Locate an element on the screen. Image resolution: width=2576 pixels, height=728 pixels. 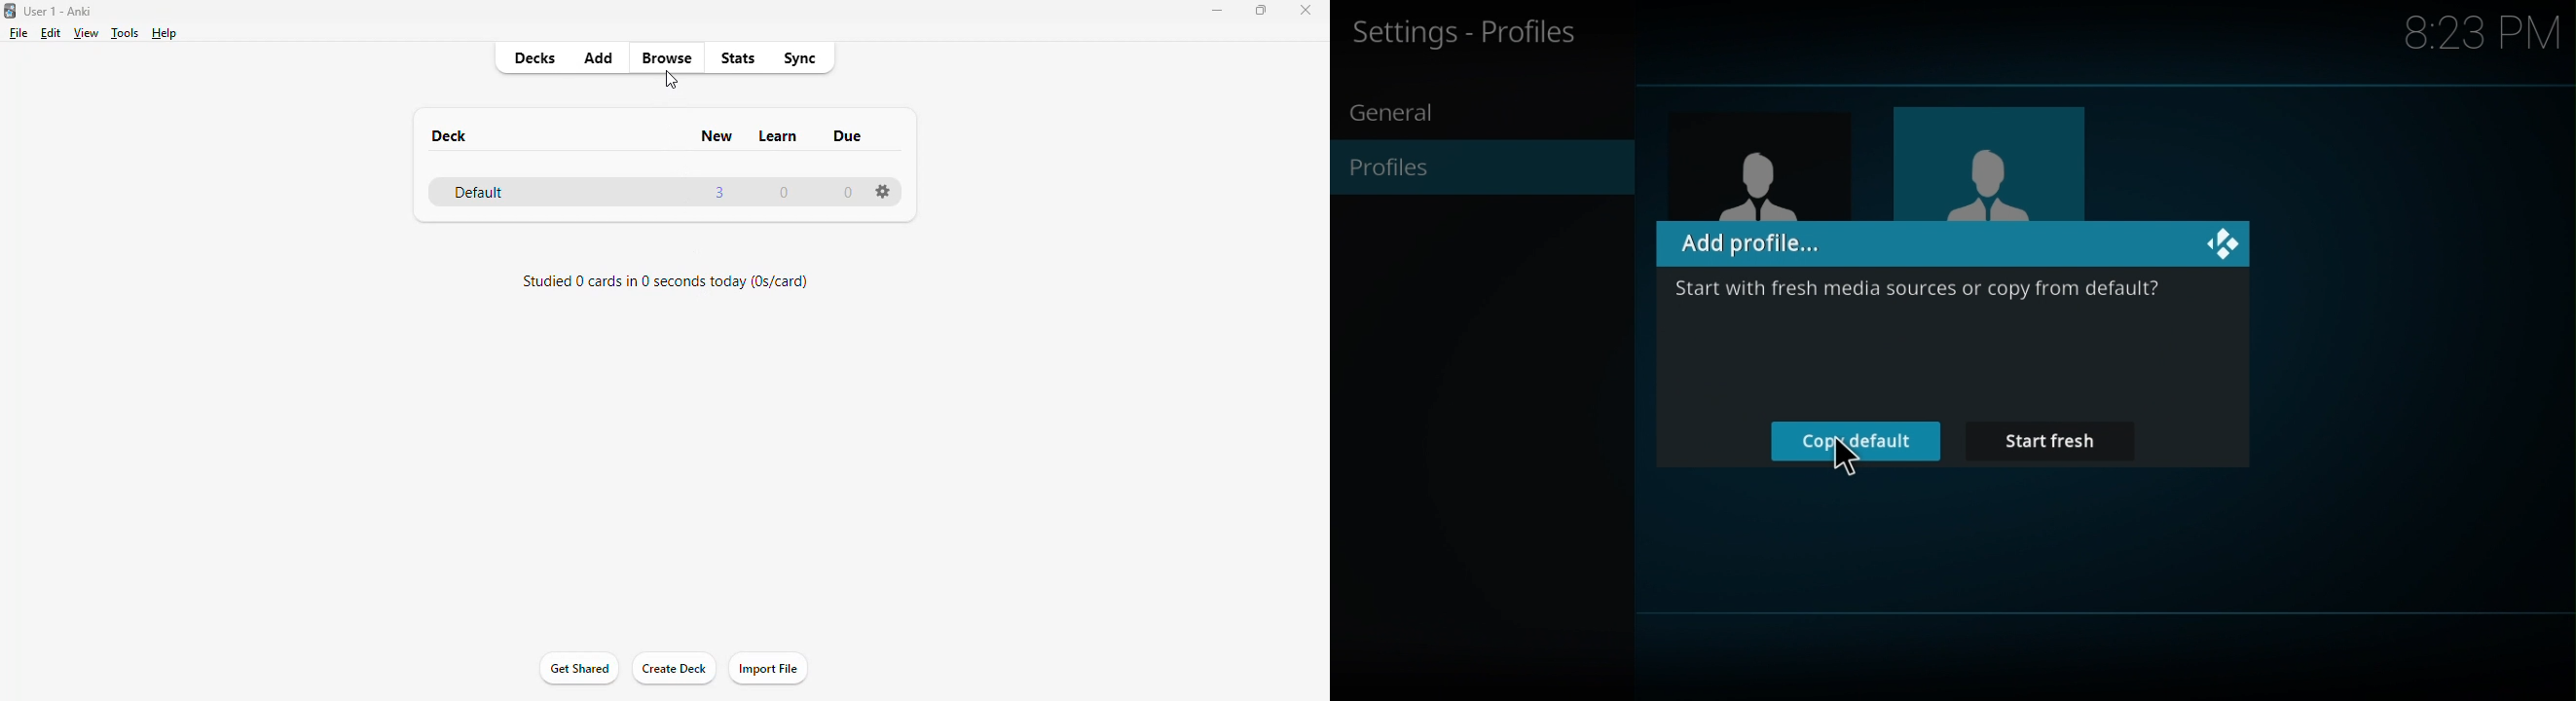
Start with fresh media sources or copy from default is located at coordinates (1917, 294).